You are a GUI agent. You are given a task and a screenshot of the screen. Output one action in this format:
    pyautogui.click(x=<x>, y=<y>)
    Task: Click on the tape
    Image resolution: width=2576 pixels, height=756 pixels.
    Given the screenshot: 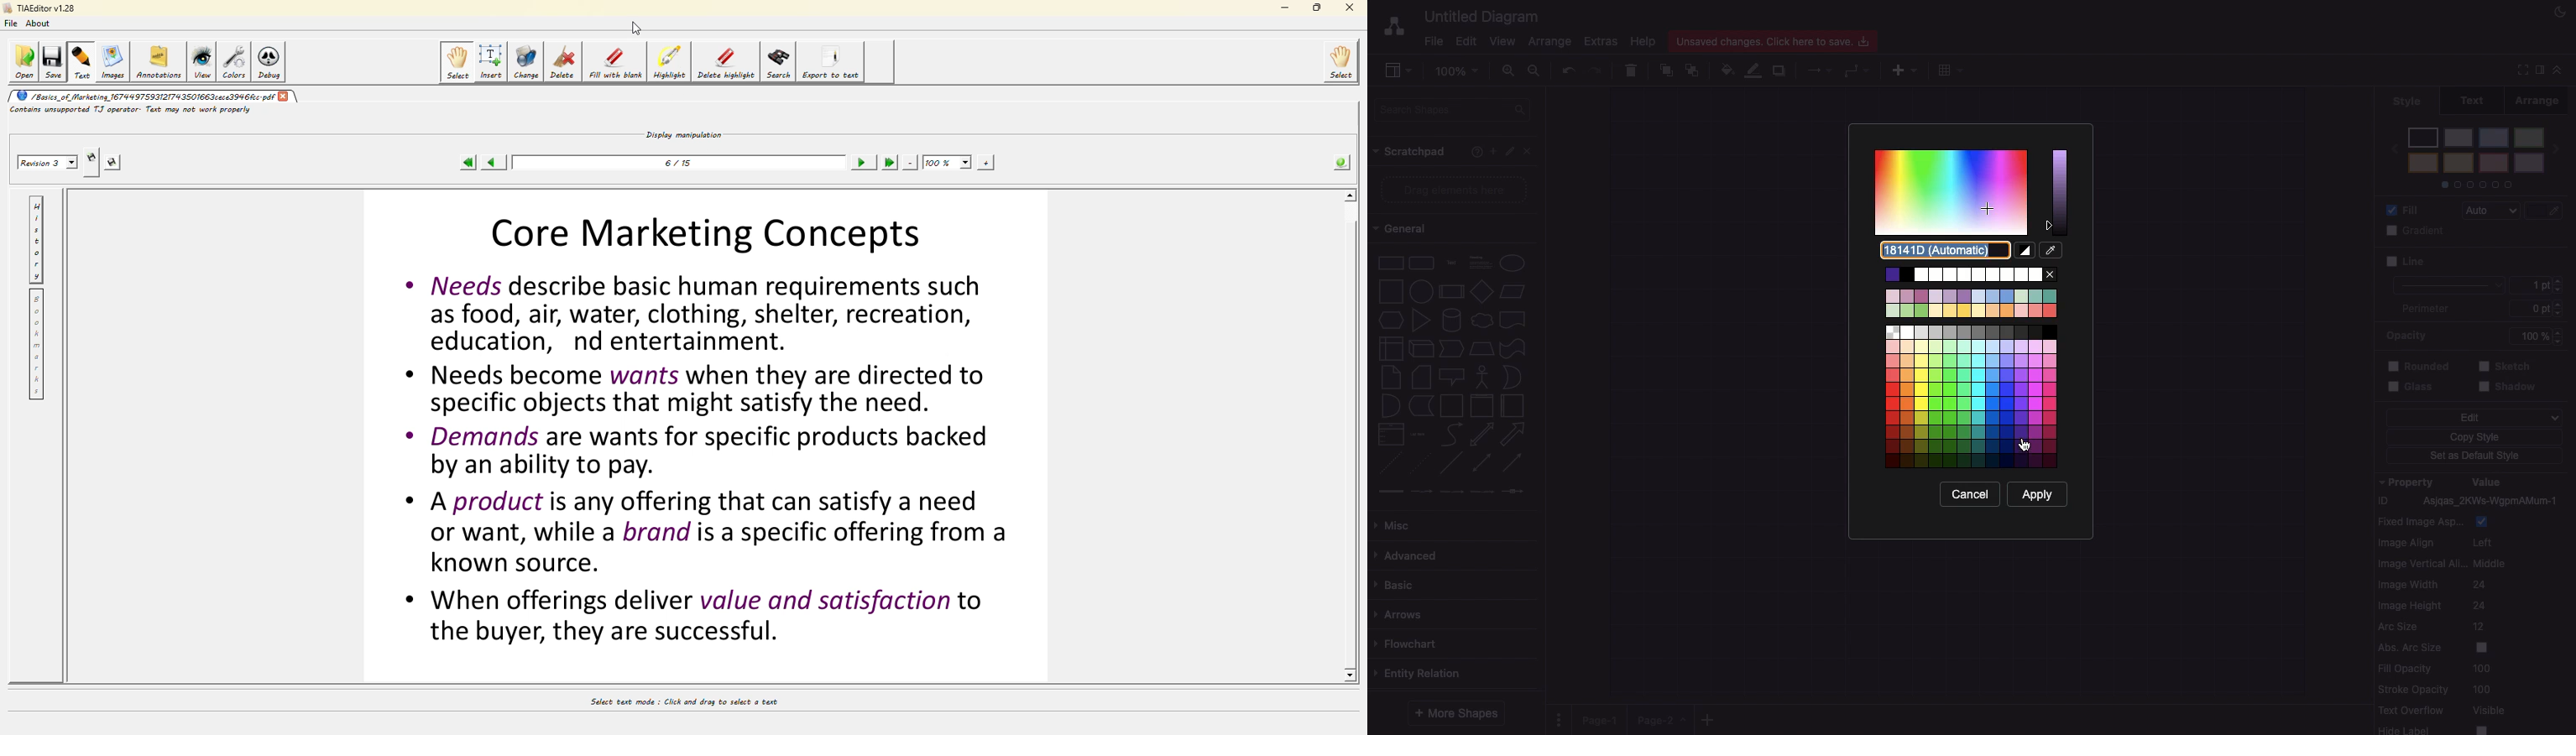 What is the action you would take?
    pyautogui.click(x=1511, y=348)
    